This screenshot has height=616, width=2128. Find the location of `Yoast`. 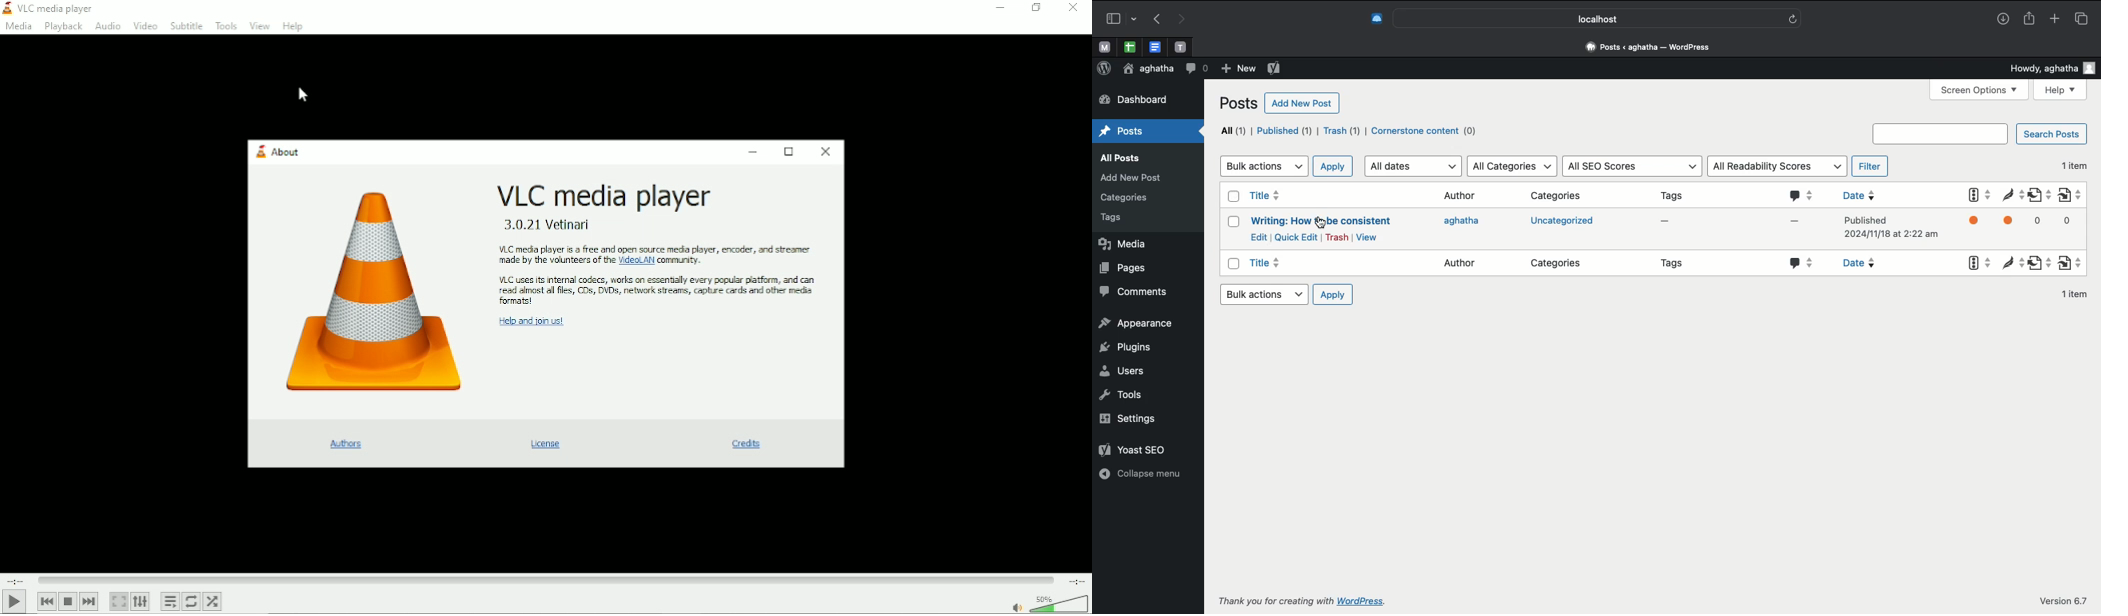

Yoast is located at coordinates (1978, 225).